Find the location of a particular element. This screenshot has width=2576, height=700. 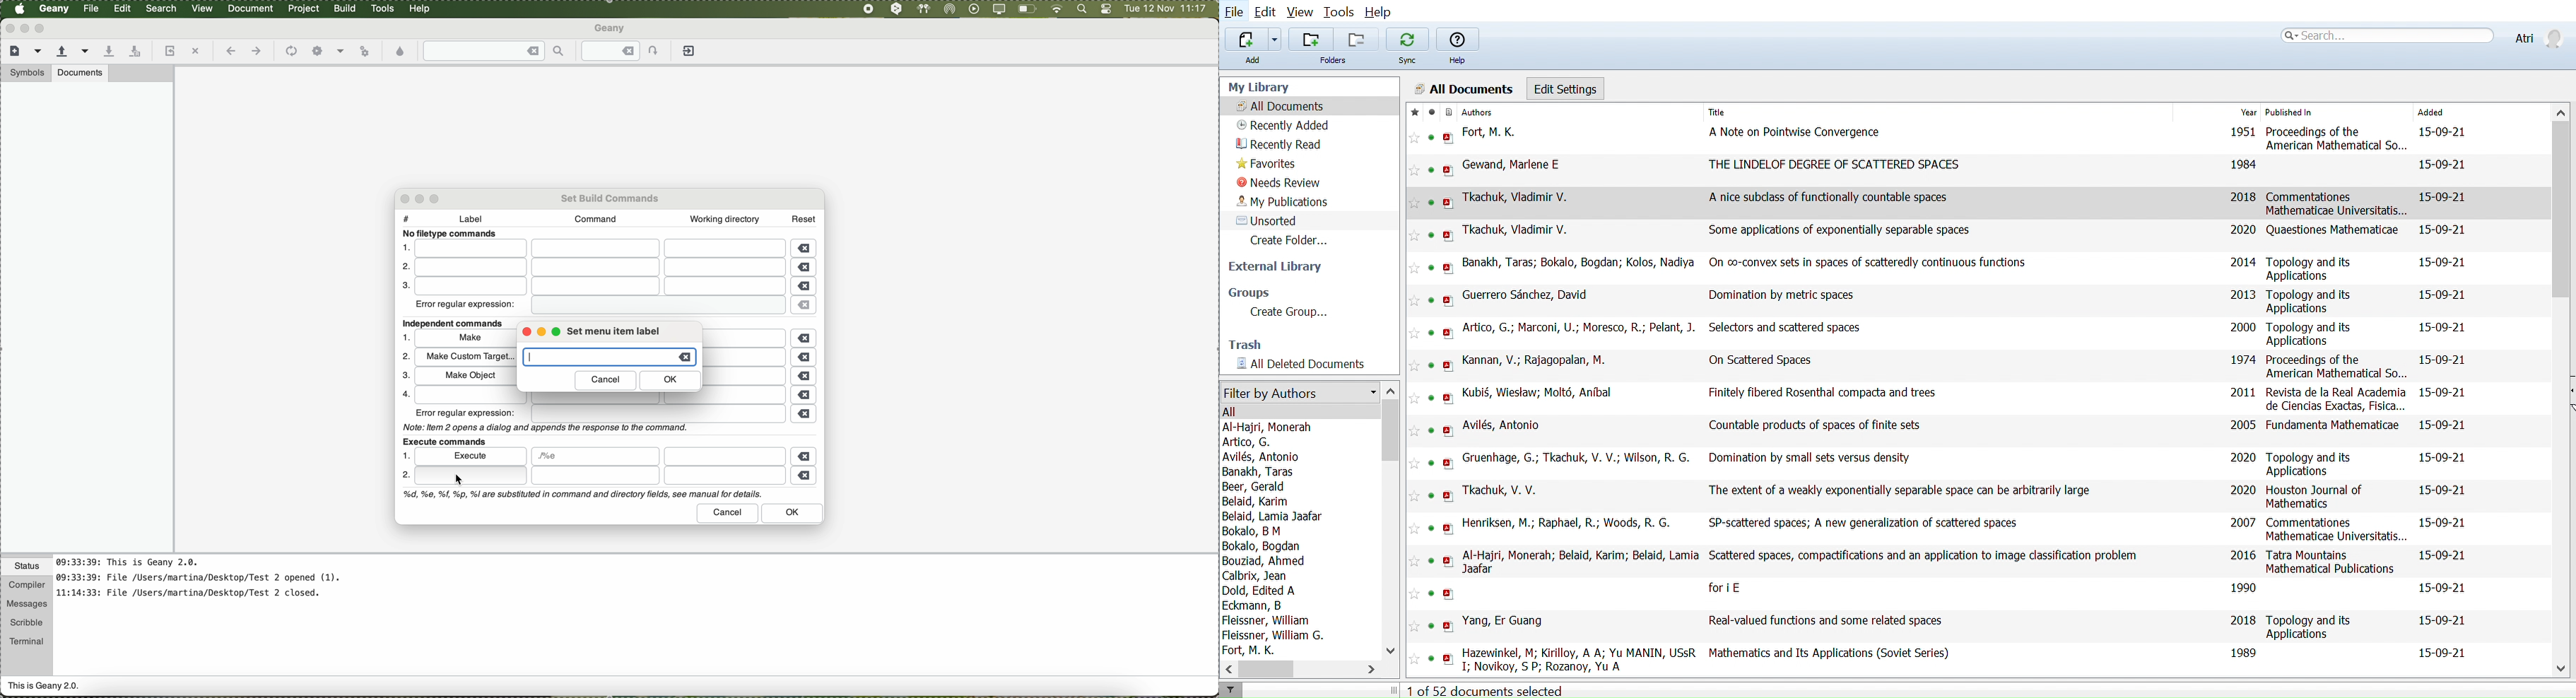

Domination by metric spaces is located at coordinates (1785, 296).